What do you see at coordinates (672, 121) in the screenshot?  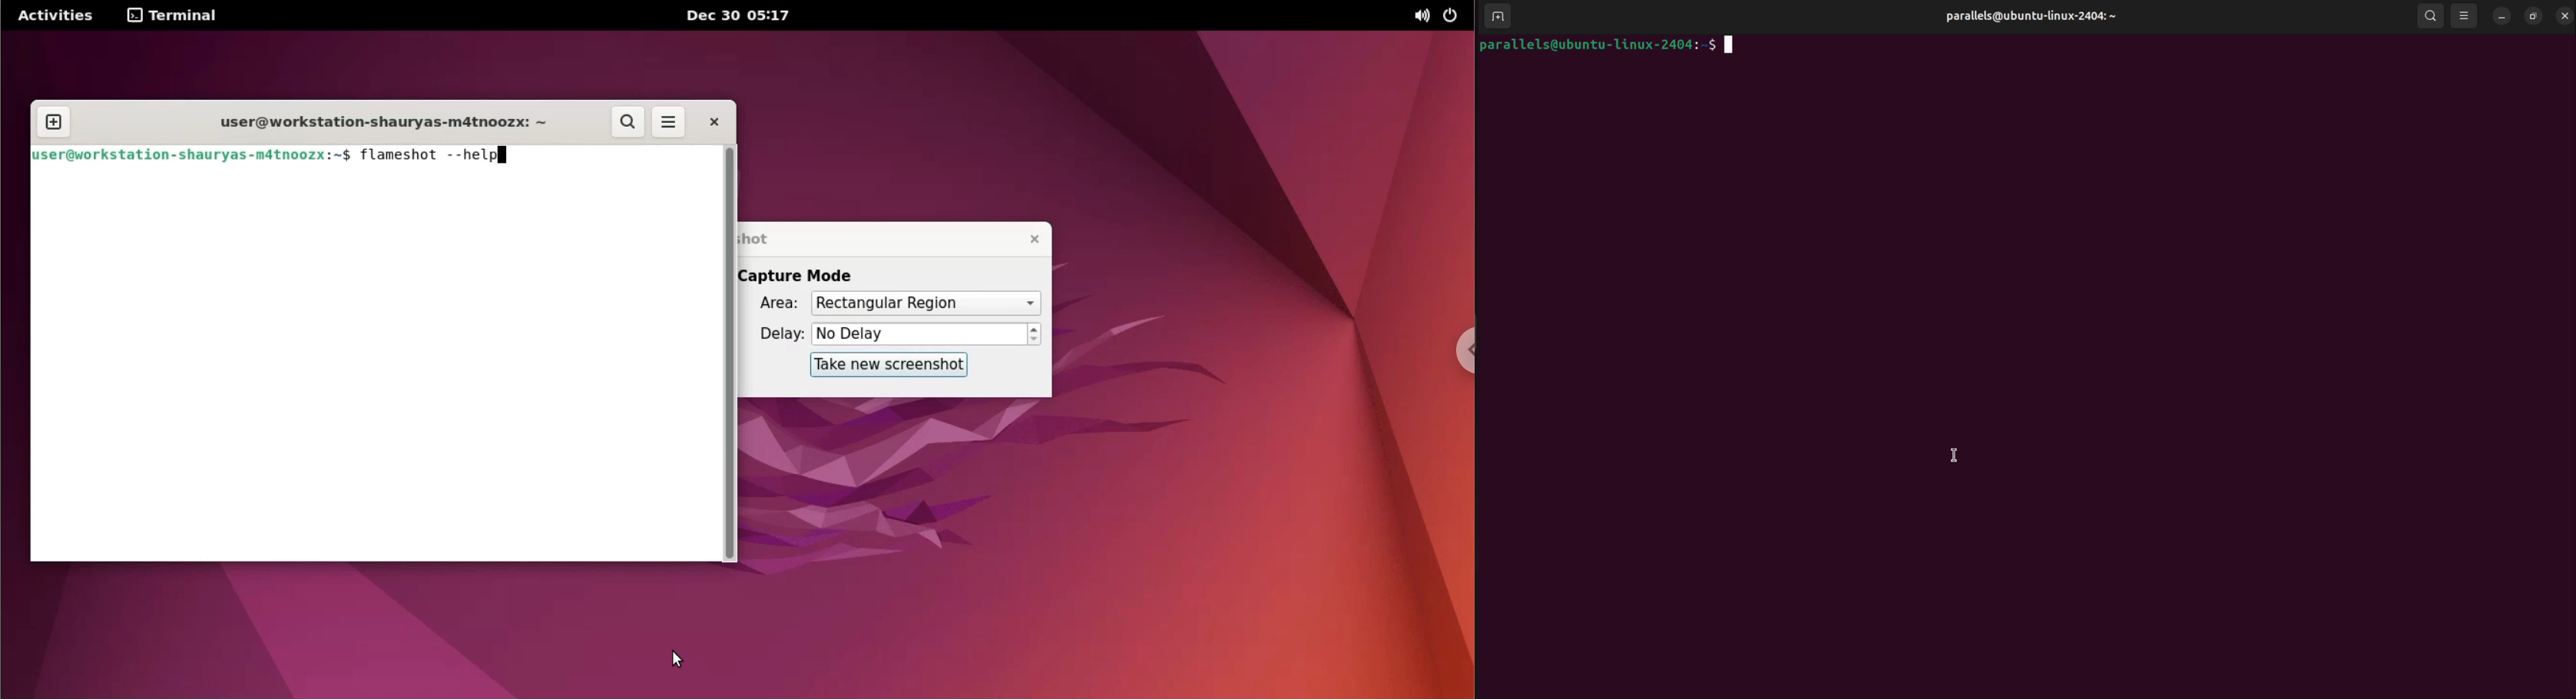 I see `menu ` at bounding box center [672, 121].